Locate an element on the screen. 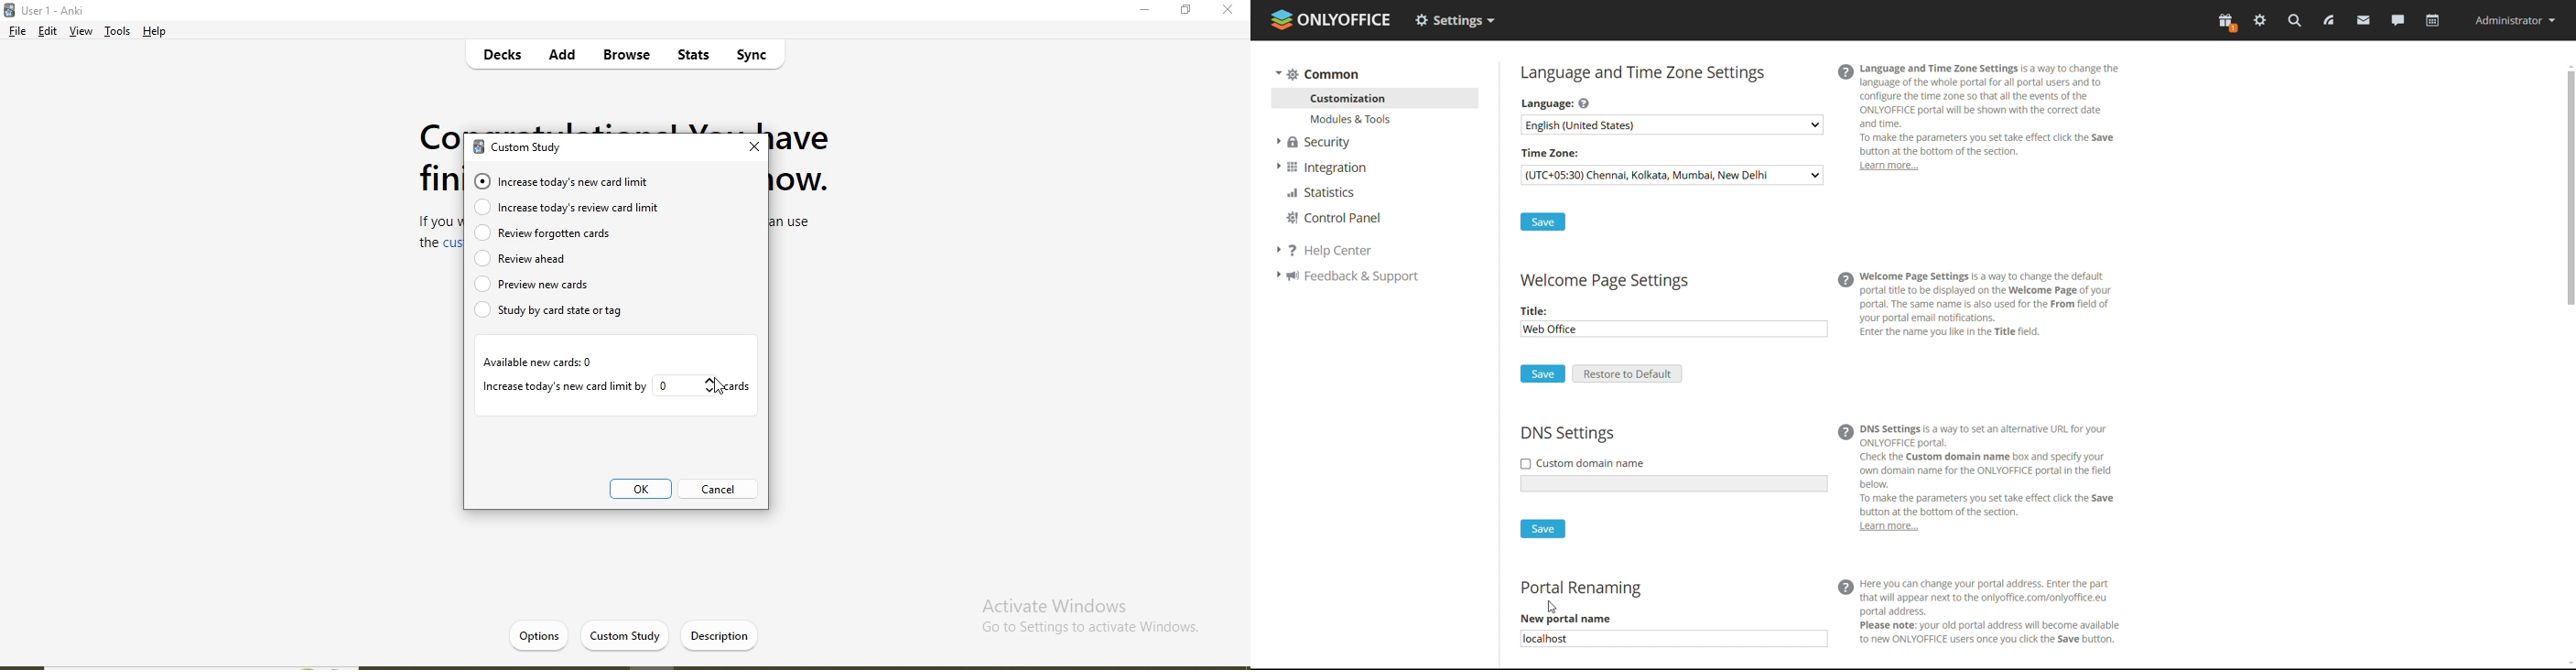 This screenshot has height=672, width=2576. available new cards: 0 is located at coordinates (537, 362).